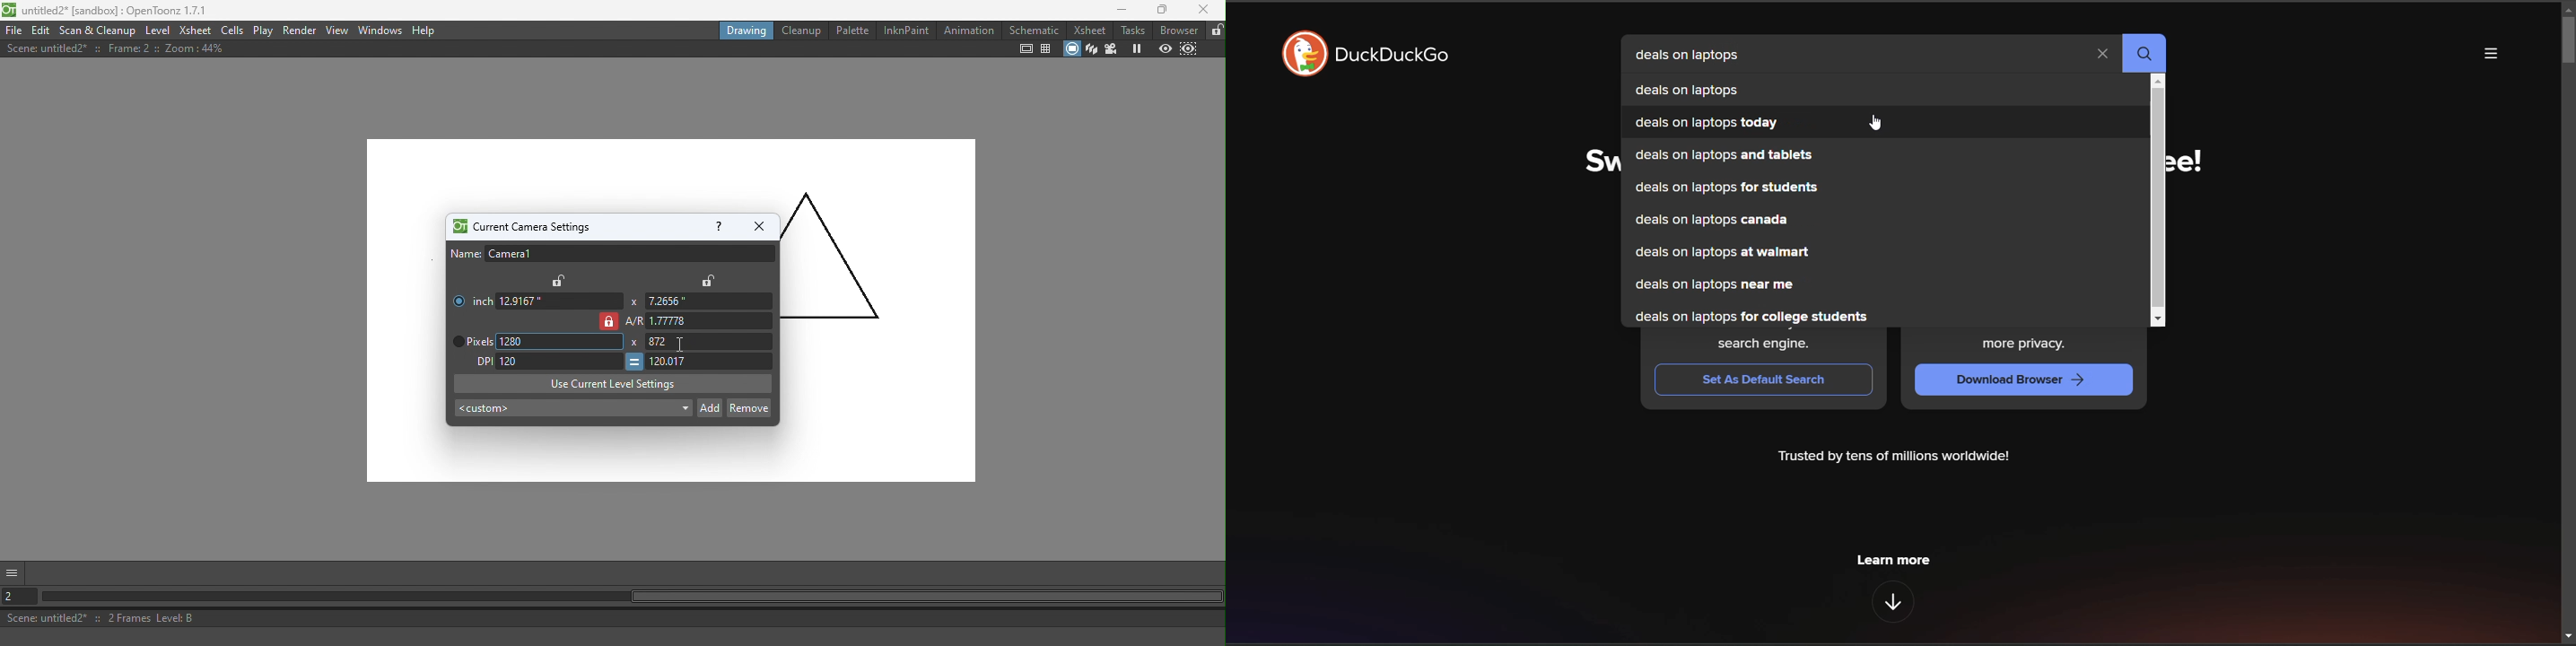  Describe the element at coordinates (1179, 30) in the screenshot. I see `Browser` at that location.